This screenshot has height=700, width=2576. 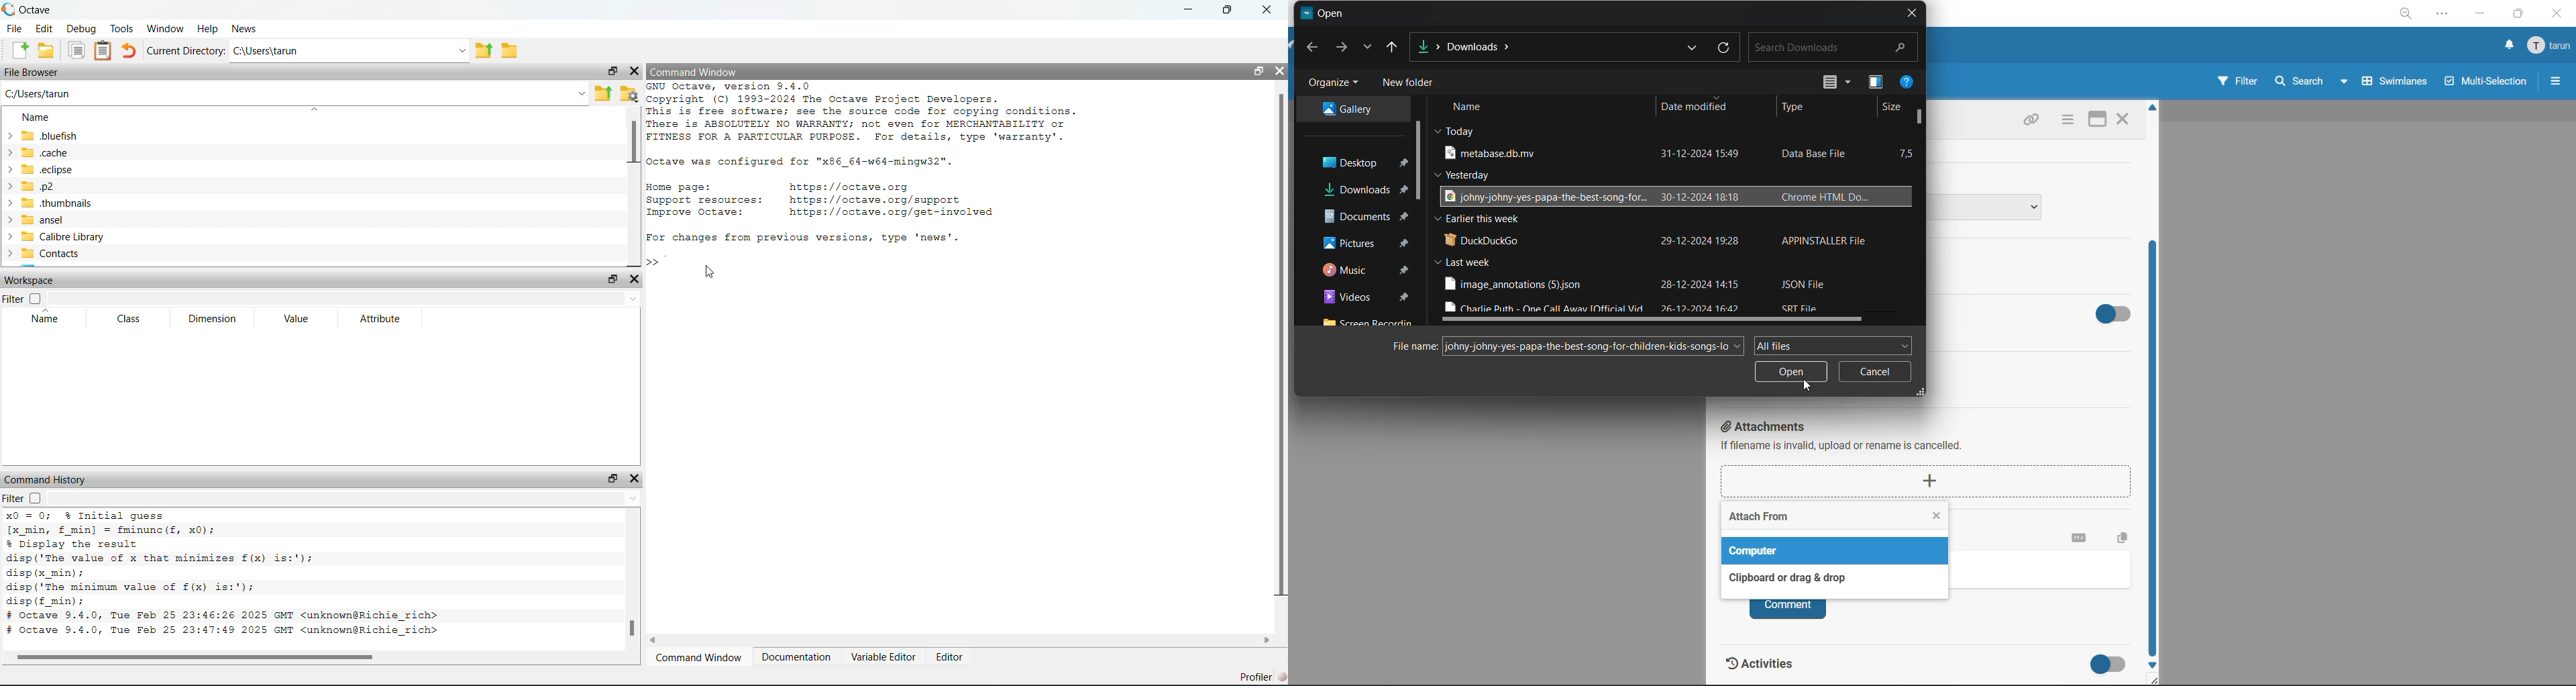 What do you see at coordinates (1834, 48) in the screenshot?
I see `search` at bounding box center [1834, 48].